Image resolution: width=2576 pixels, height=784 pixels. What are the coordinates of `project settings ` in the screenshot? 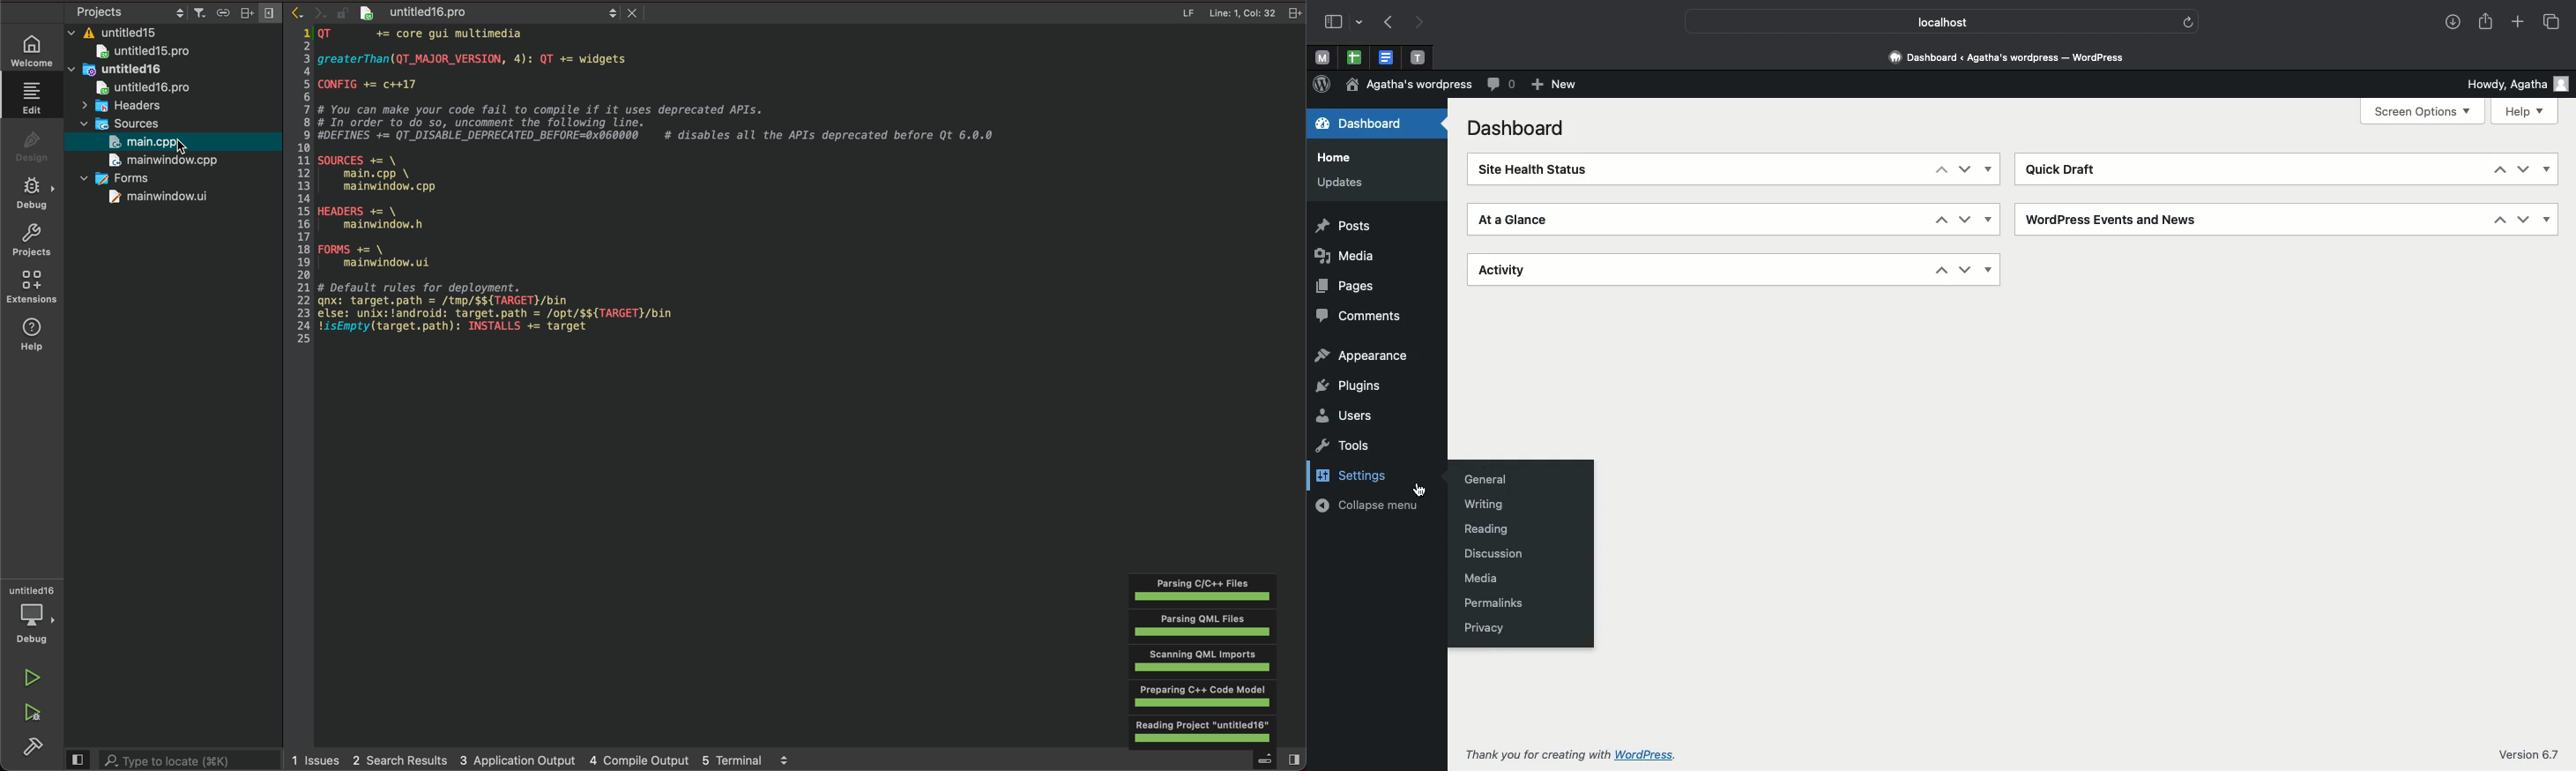 It's located at (168, 12).